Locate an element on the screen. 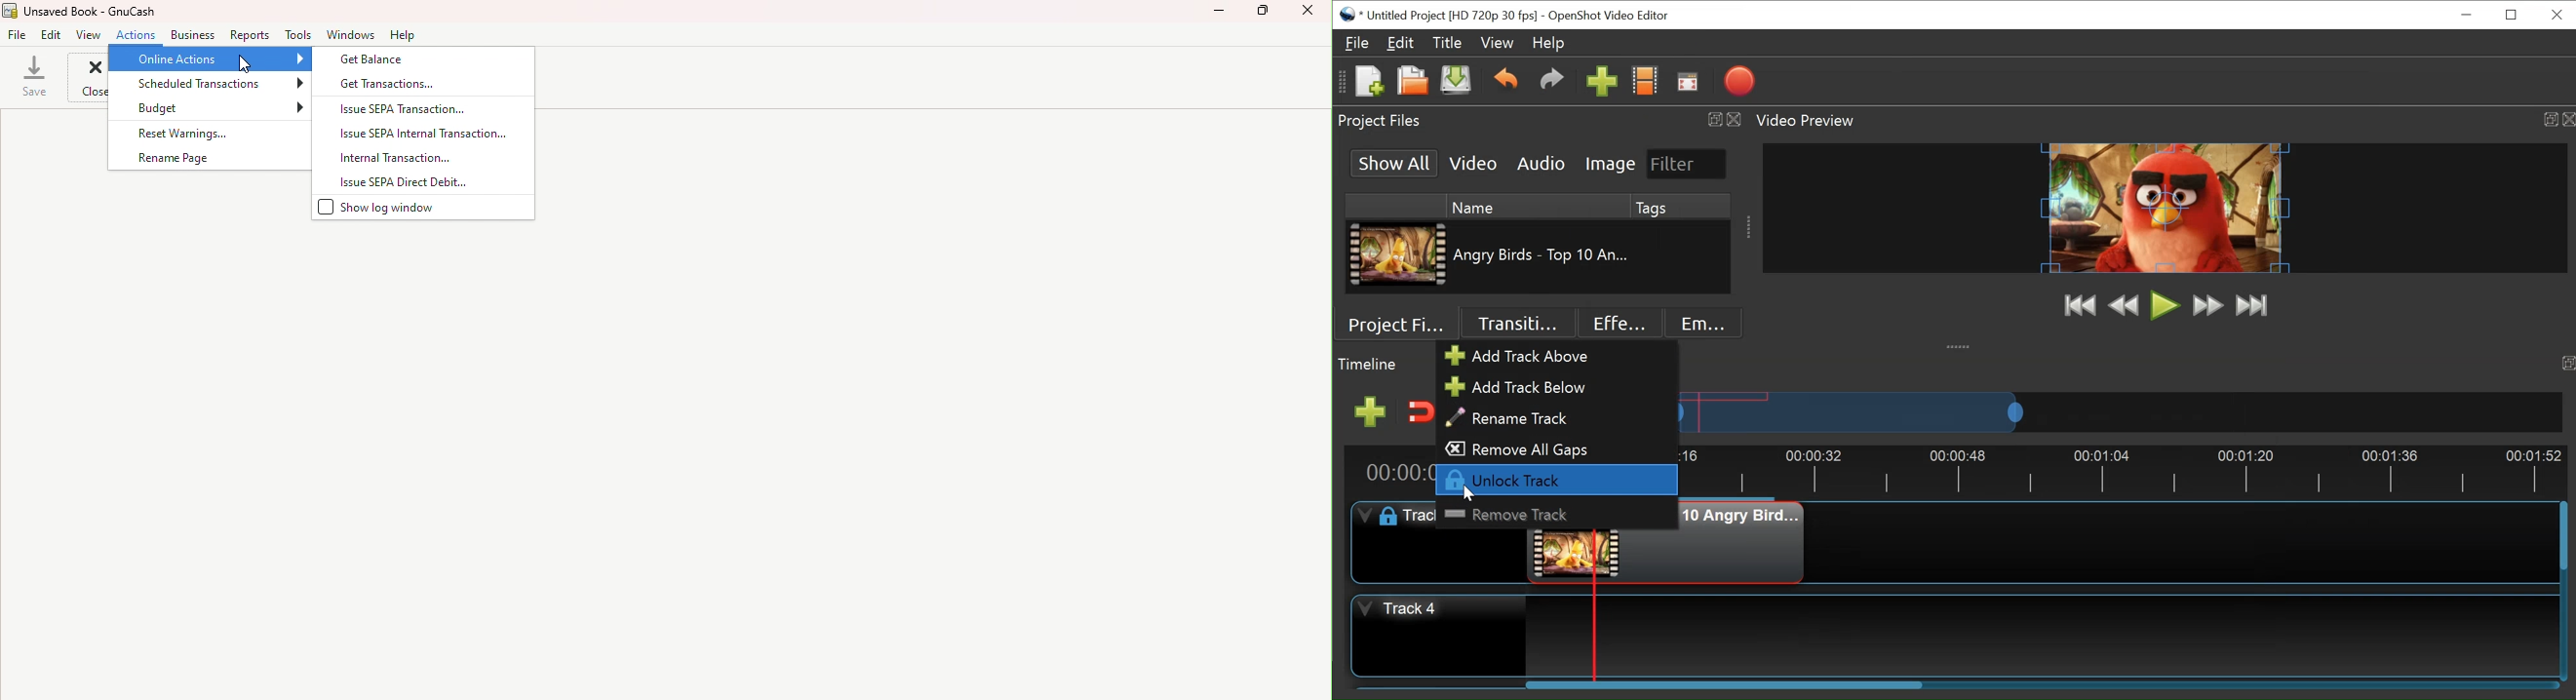  Rename page is located at coordinates (206, 158).